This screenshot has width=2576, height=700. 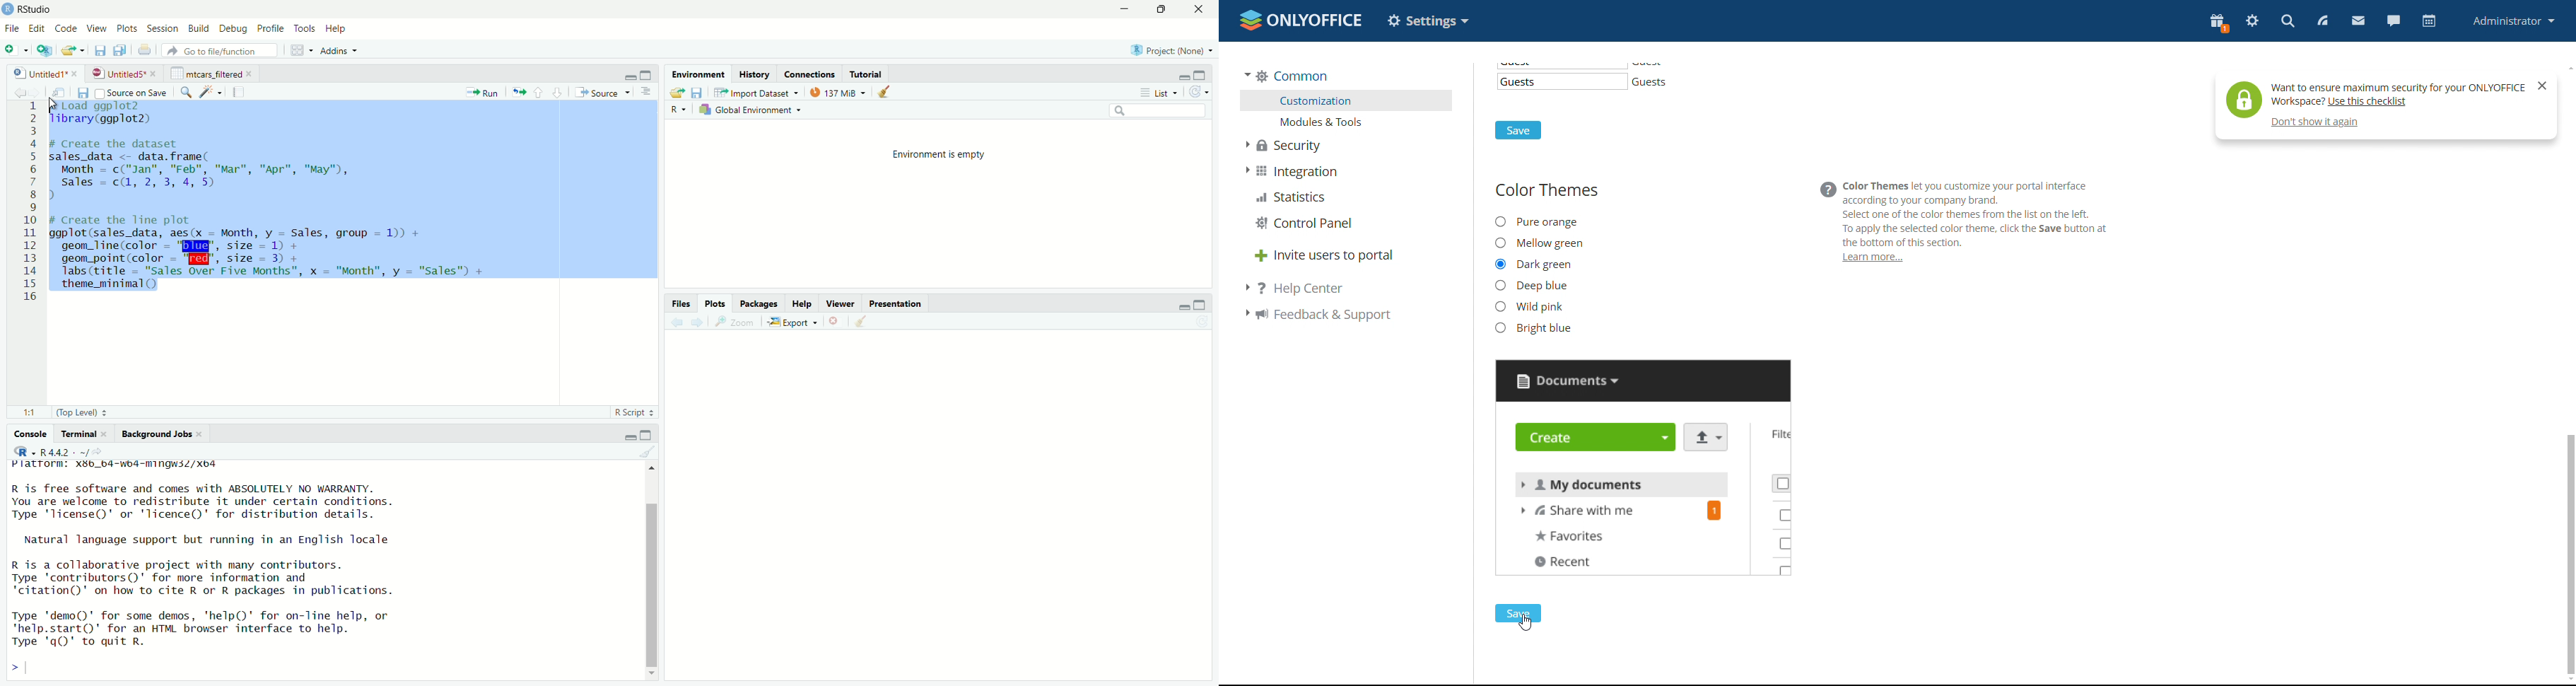 I want to click on R is free software and comes with ABSOLUTELY NO WARRANTY.

You are welcome to redistribute it under certain conditions.

Type 'license()' or 'licence()' for distribution details.
Natural language support but running in an English locale

R is a collaborative project with many contributors.

Type 'contributors()' for more information and

‘citation()' on how to cite R or R packages in publications.

Type 'demo()' for some demos, 'help()' for on-line help, or

'help.start()' for an HTML browser interface to help.

Type 'gQ' to quit R., so click(x=205, y=568).